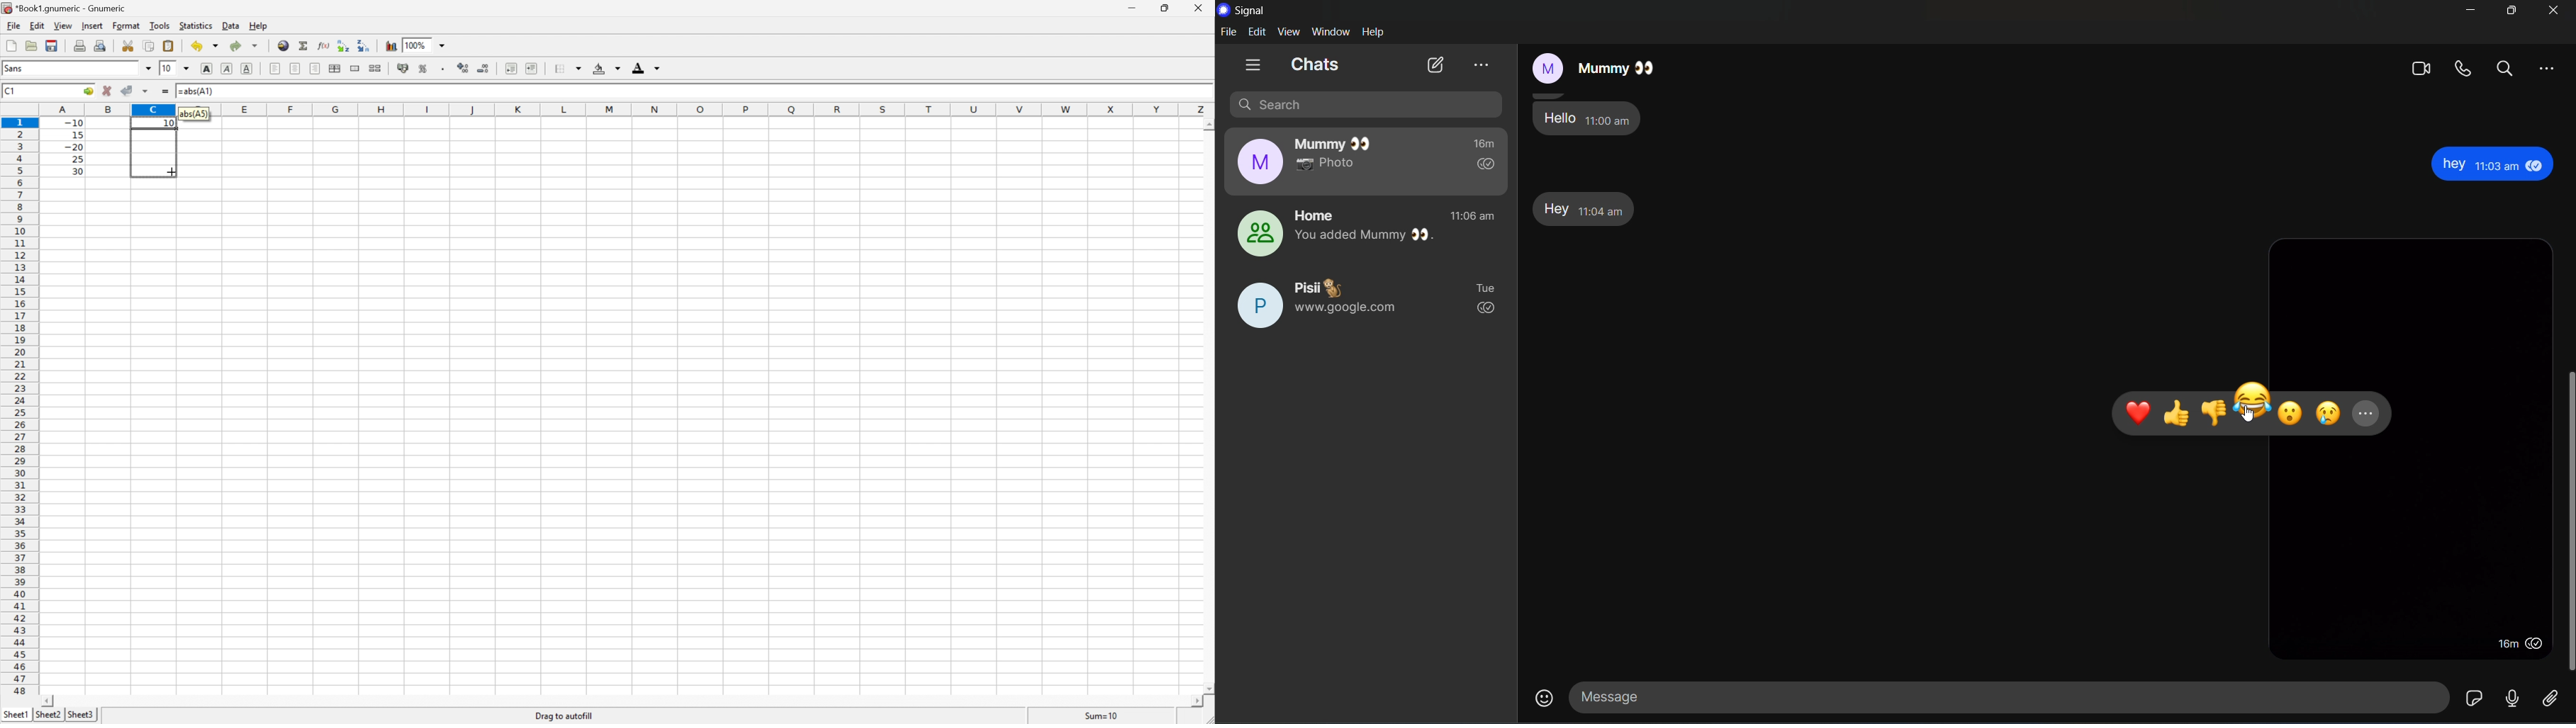  Describe the element at coordinates (530, 68) in the screenshot. I see `Increase indent, and align the content to the left` at that location.